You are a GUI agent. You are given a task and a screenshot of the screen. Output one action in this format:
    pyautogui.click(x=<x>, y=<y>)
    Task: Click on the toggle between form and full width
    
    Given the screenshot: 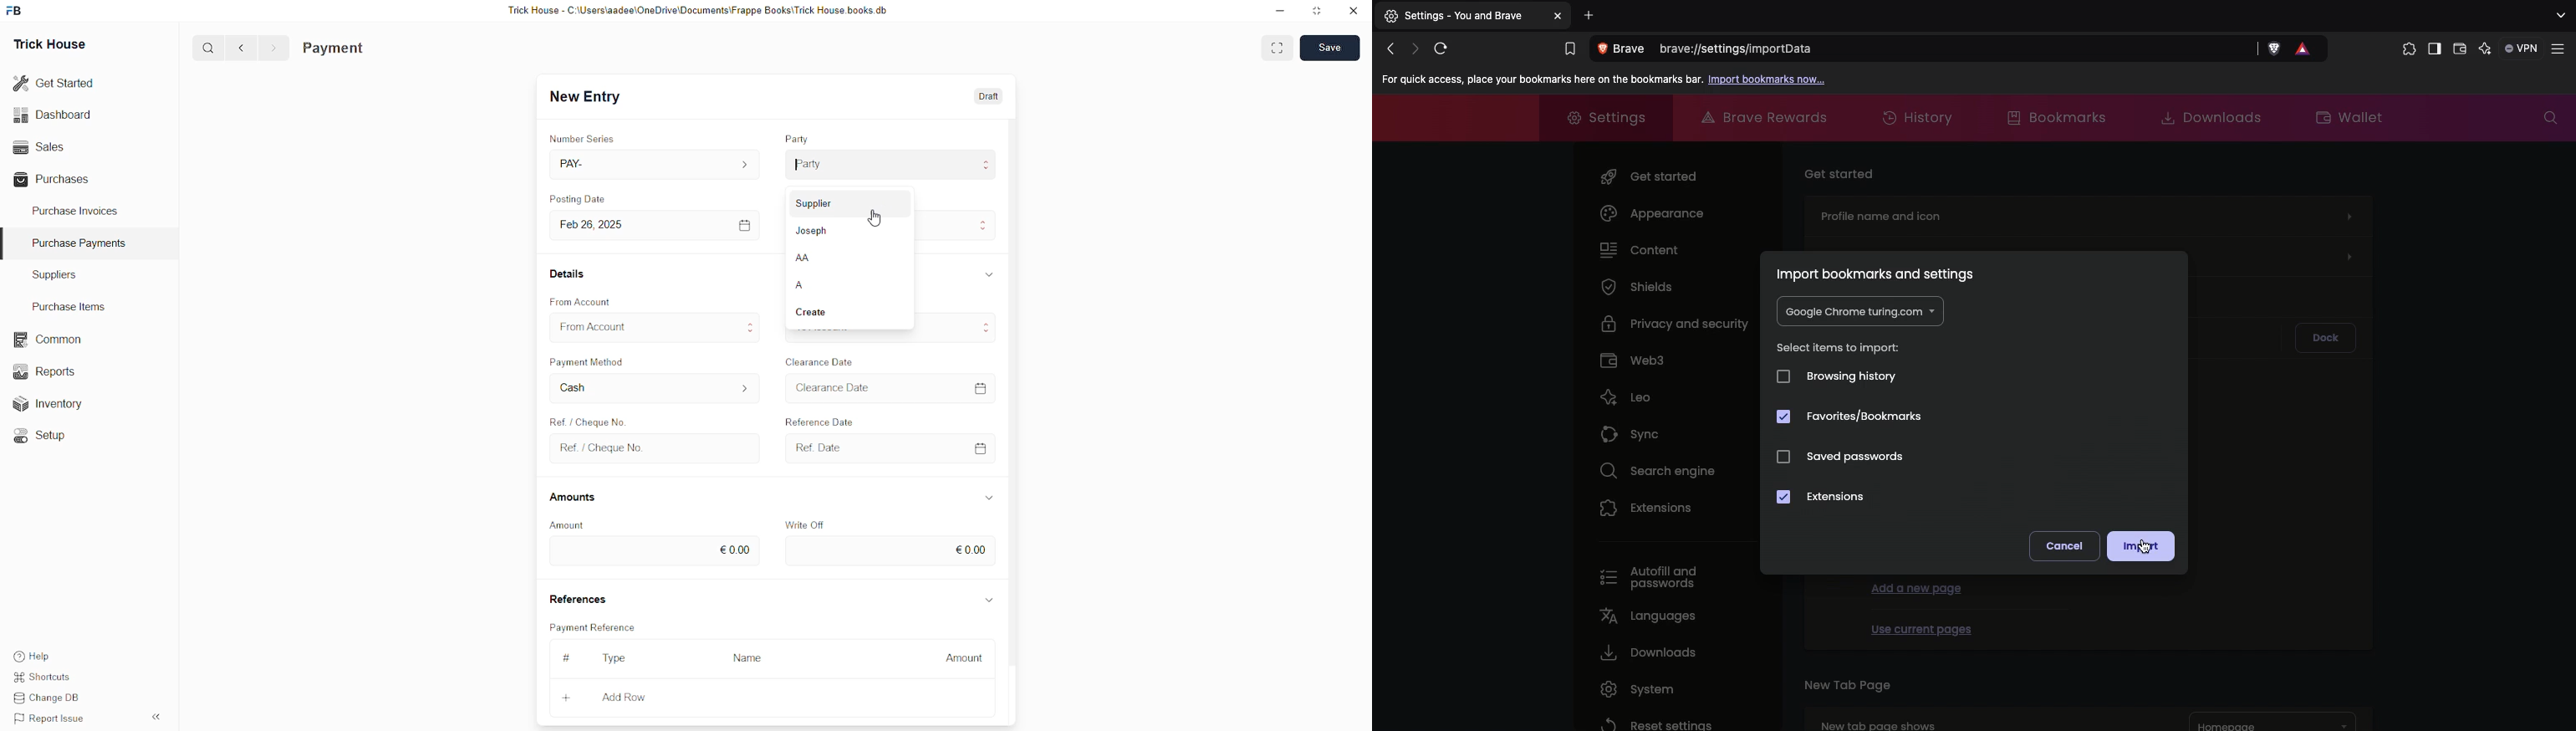 What is the action you would take?
    pyautogui.click(x=1279, y=49)
    